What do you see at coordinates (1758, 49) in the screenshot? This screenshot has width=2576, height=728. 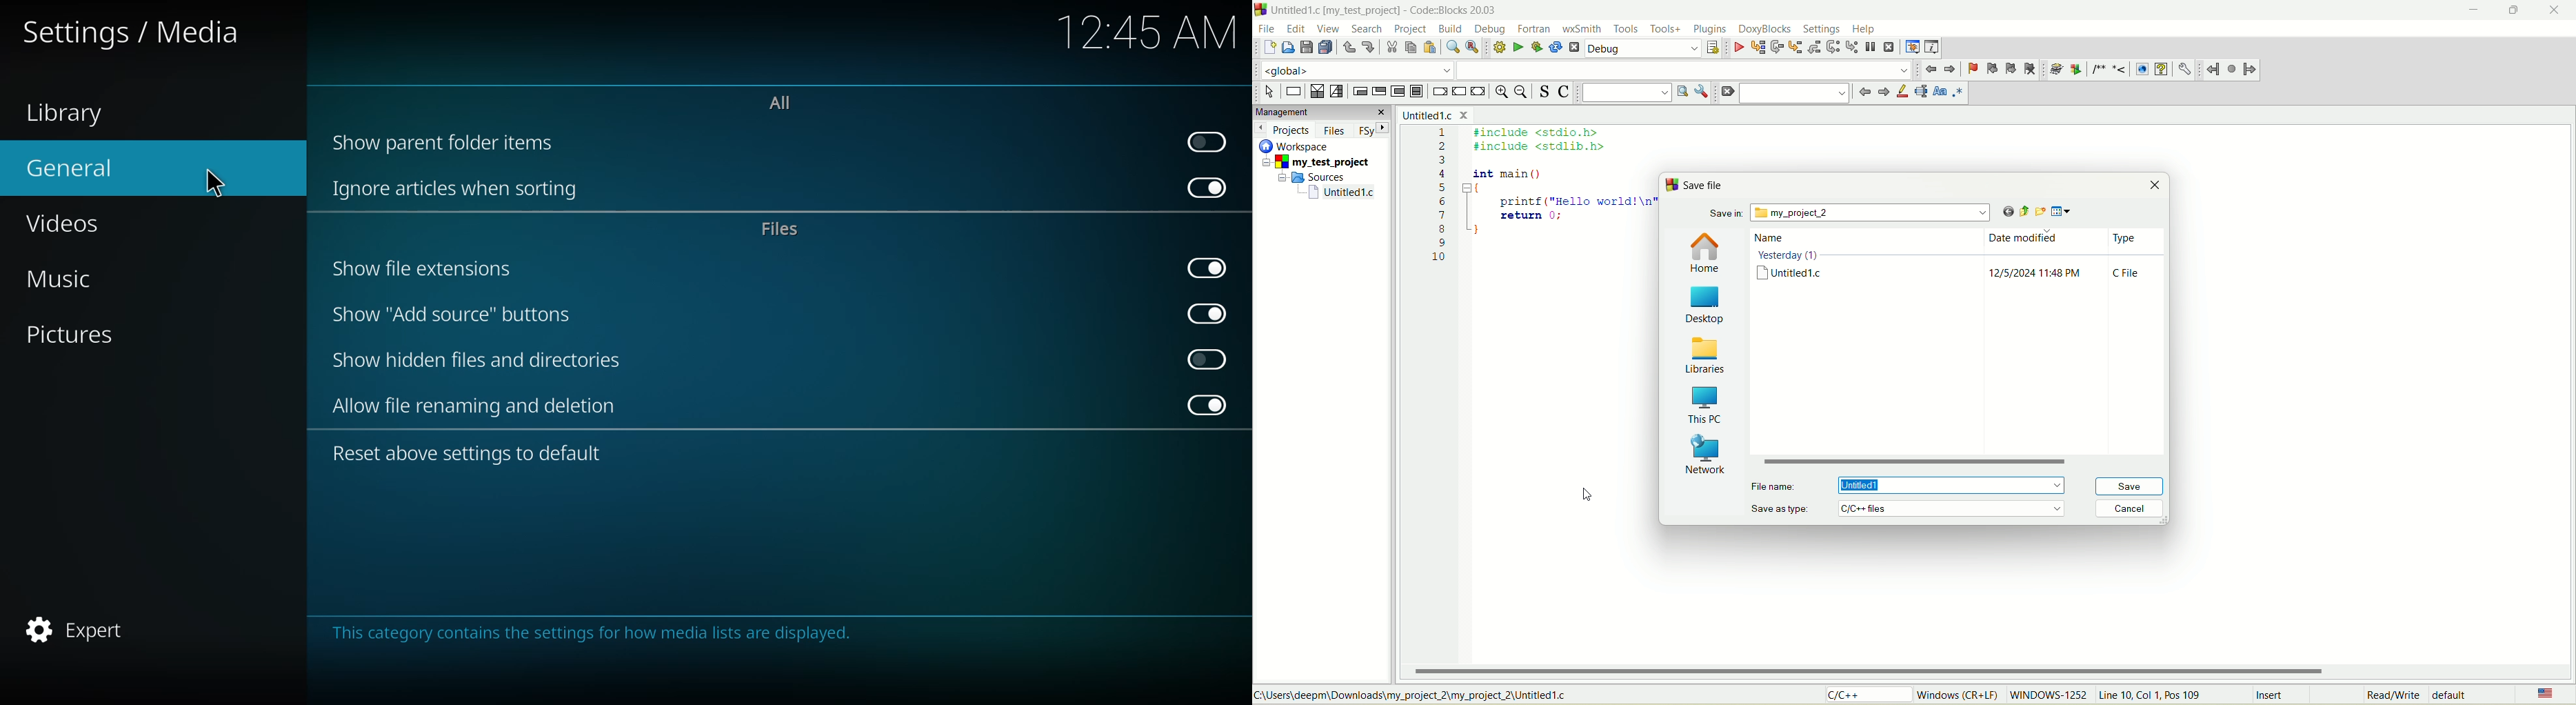 I see `run to cursor` at bounding box center [1758, 49].